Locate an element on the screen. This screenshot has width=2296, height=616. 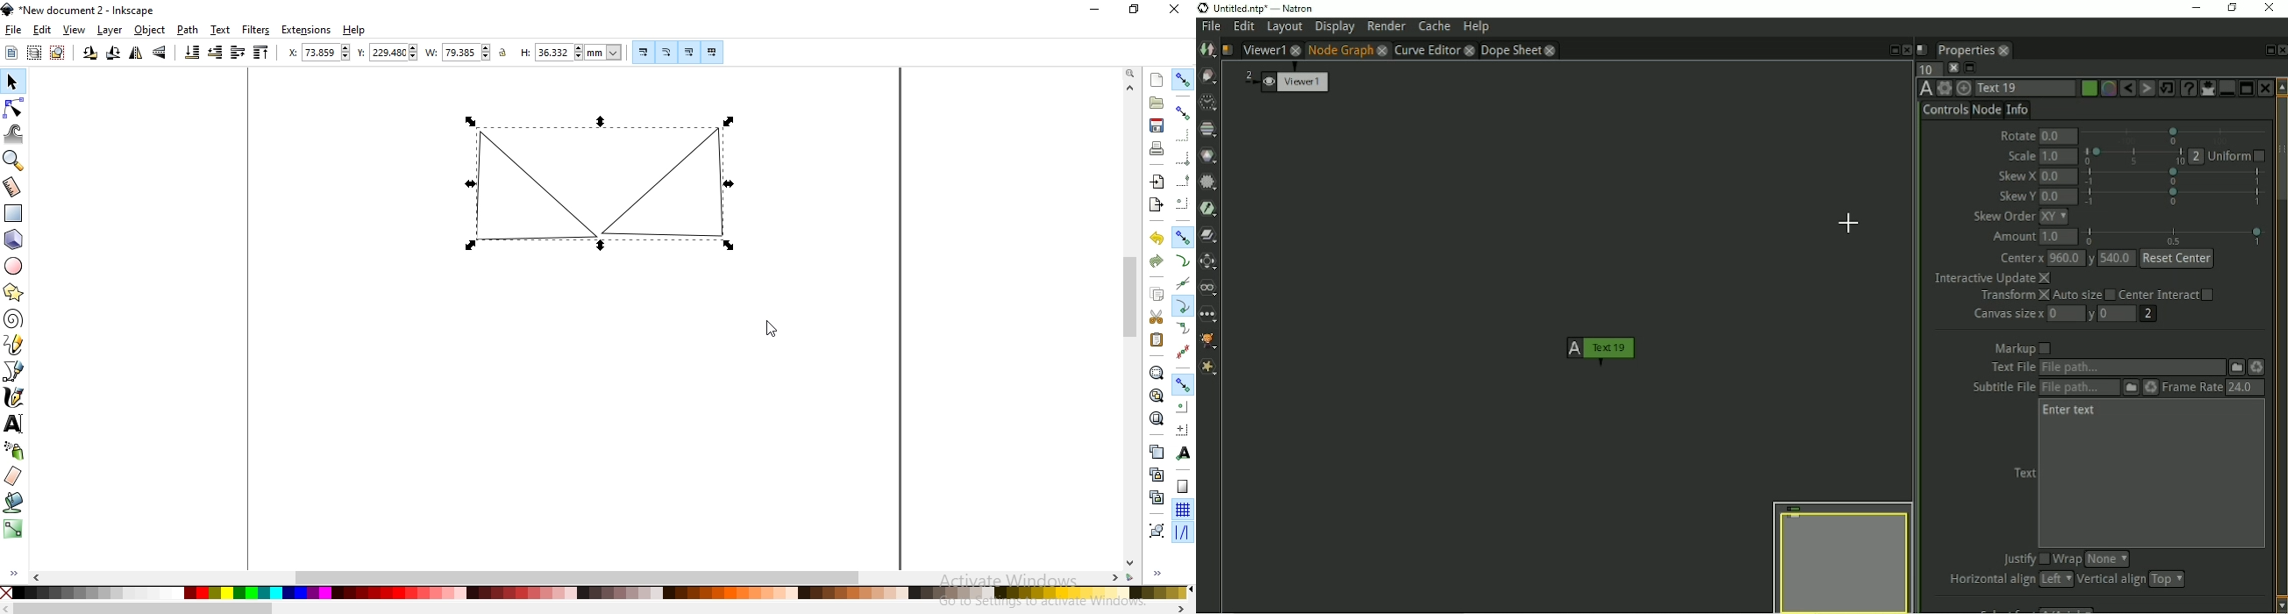
expand/hide sidebar is located at coordinates (1158, 573).